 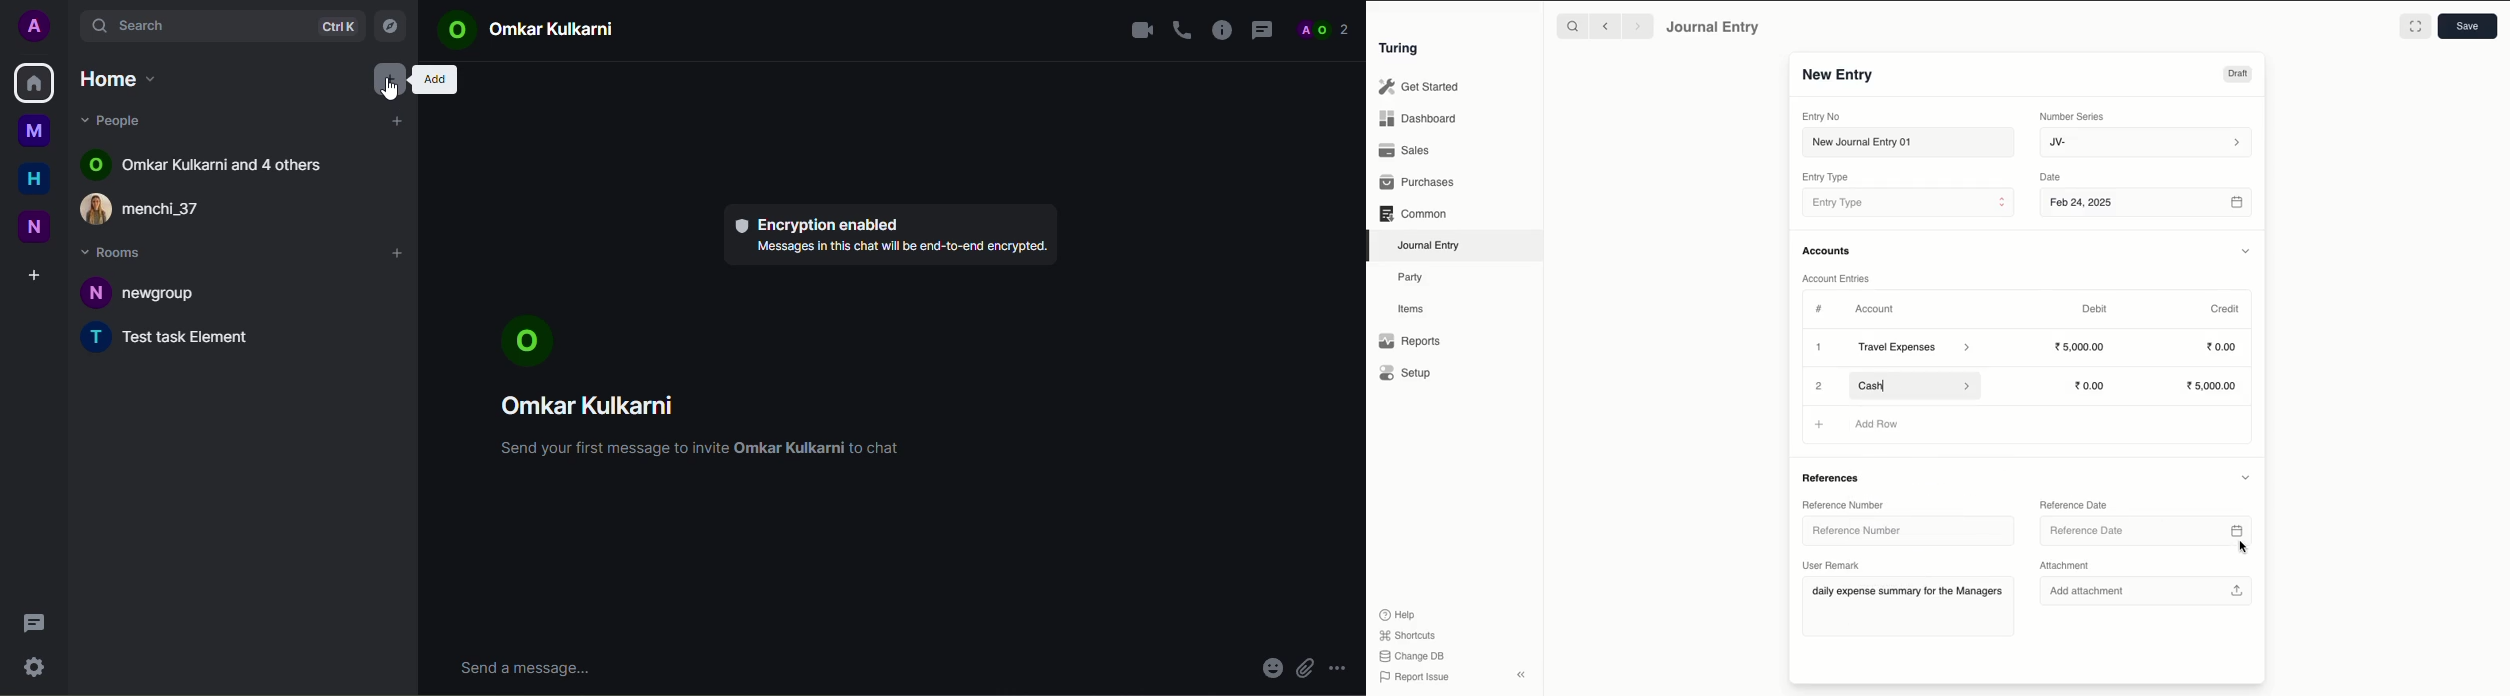 I want to click on emoji, so click(x=1270, y=670).